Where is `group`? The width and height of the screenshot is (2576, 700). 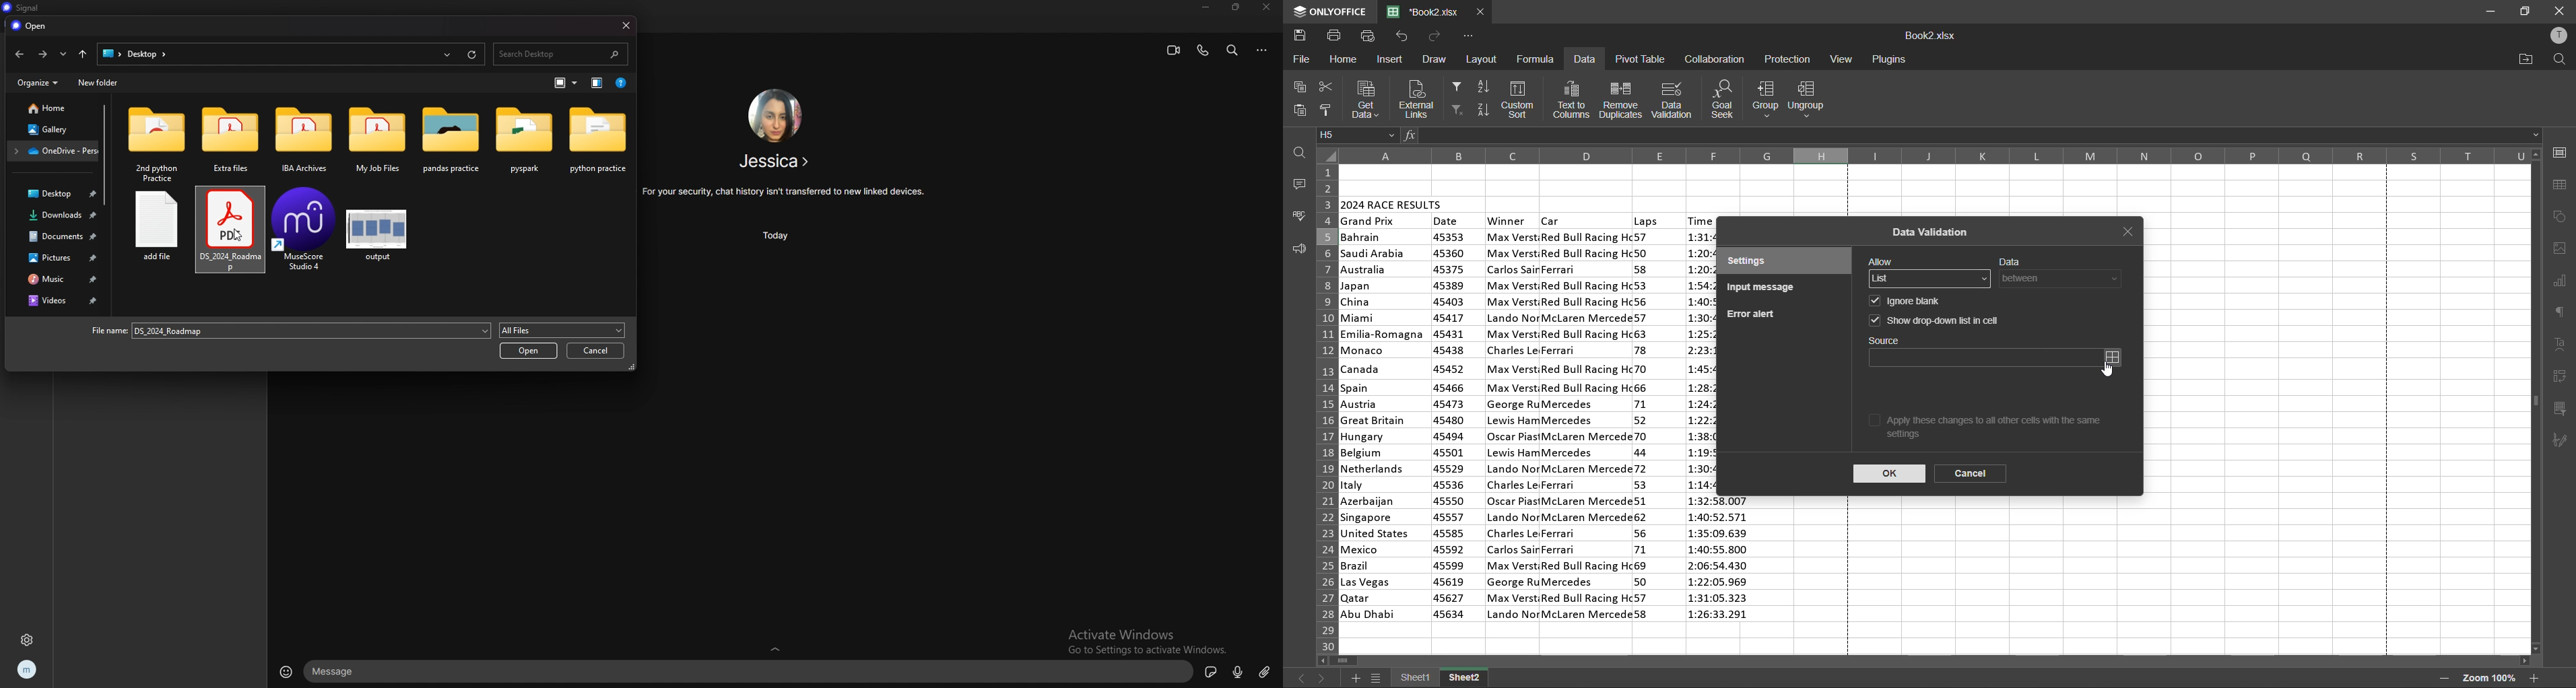 group is located at coordinates (1764, 98).